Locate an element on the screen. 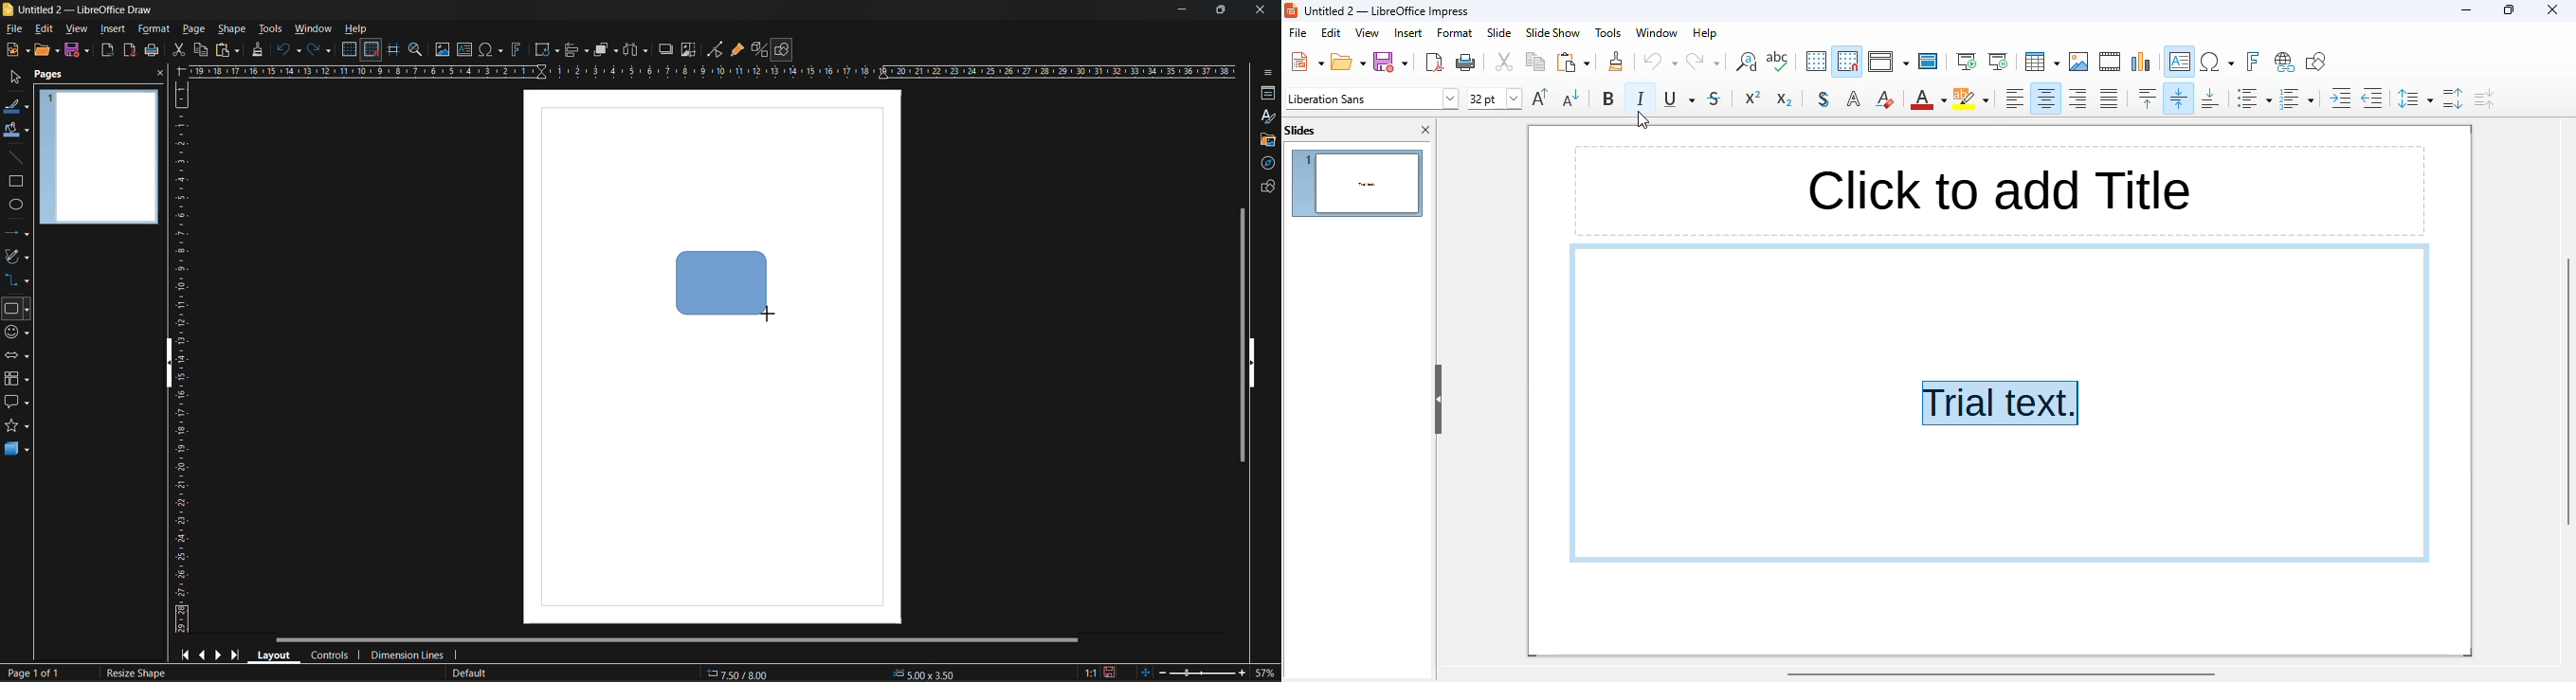 The height and width of the screenshot is (700, 2576). decrease paragraph spacing is located at coordinates (2484, 99).